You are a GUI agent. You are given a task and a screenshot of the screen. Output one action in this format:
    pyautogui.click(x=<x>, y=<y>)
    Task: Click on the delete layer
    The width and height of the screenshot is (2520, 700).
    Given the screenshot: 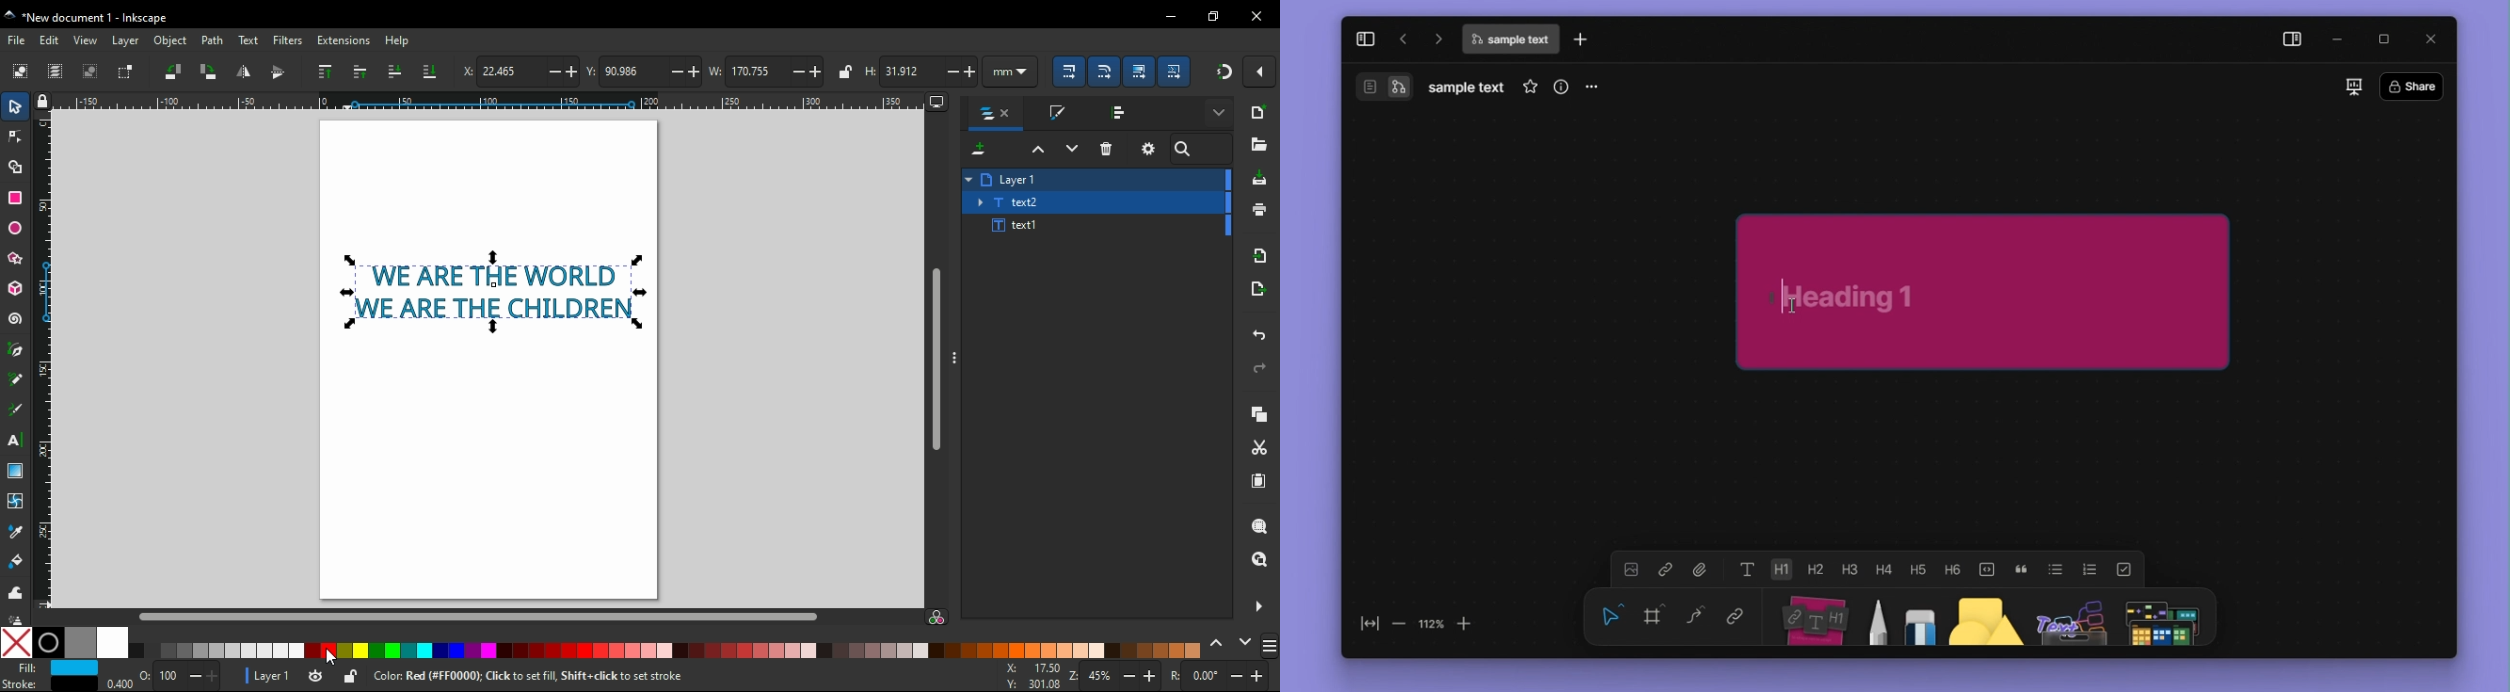 What is the action you would take?
    pyautogui.click(x=1106, y=149)
    